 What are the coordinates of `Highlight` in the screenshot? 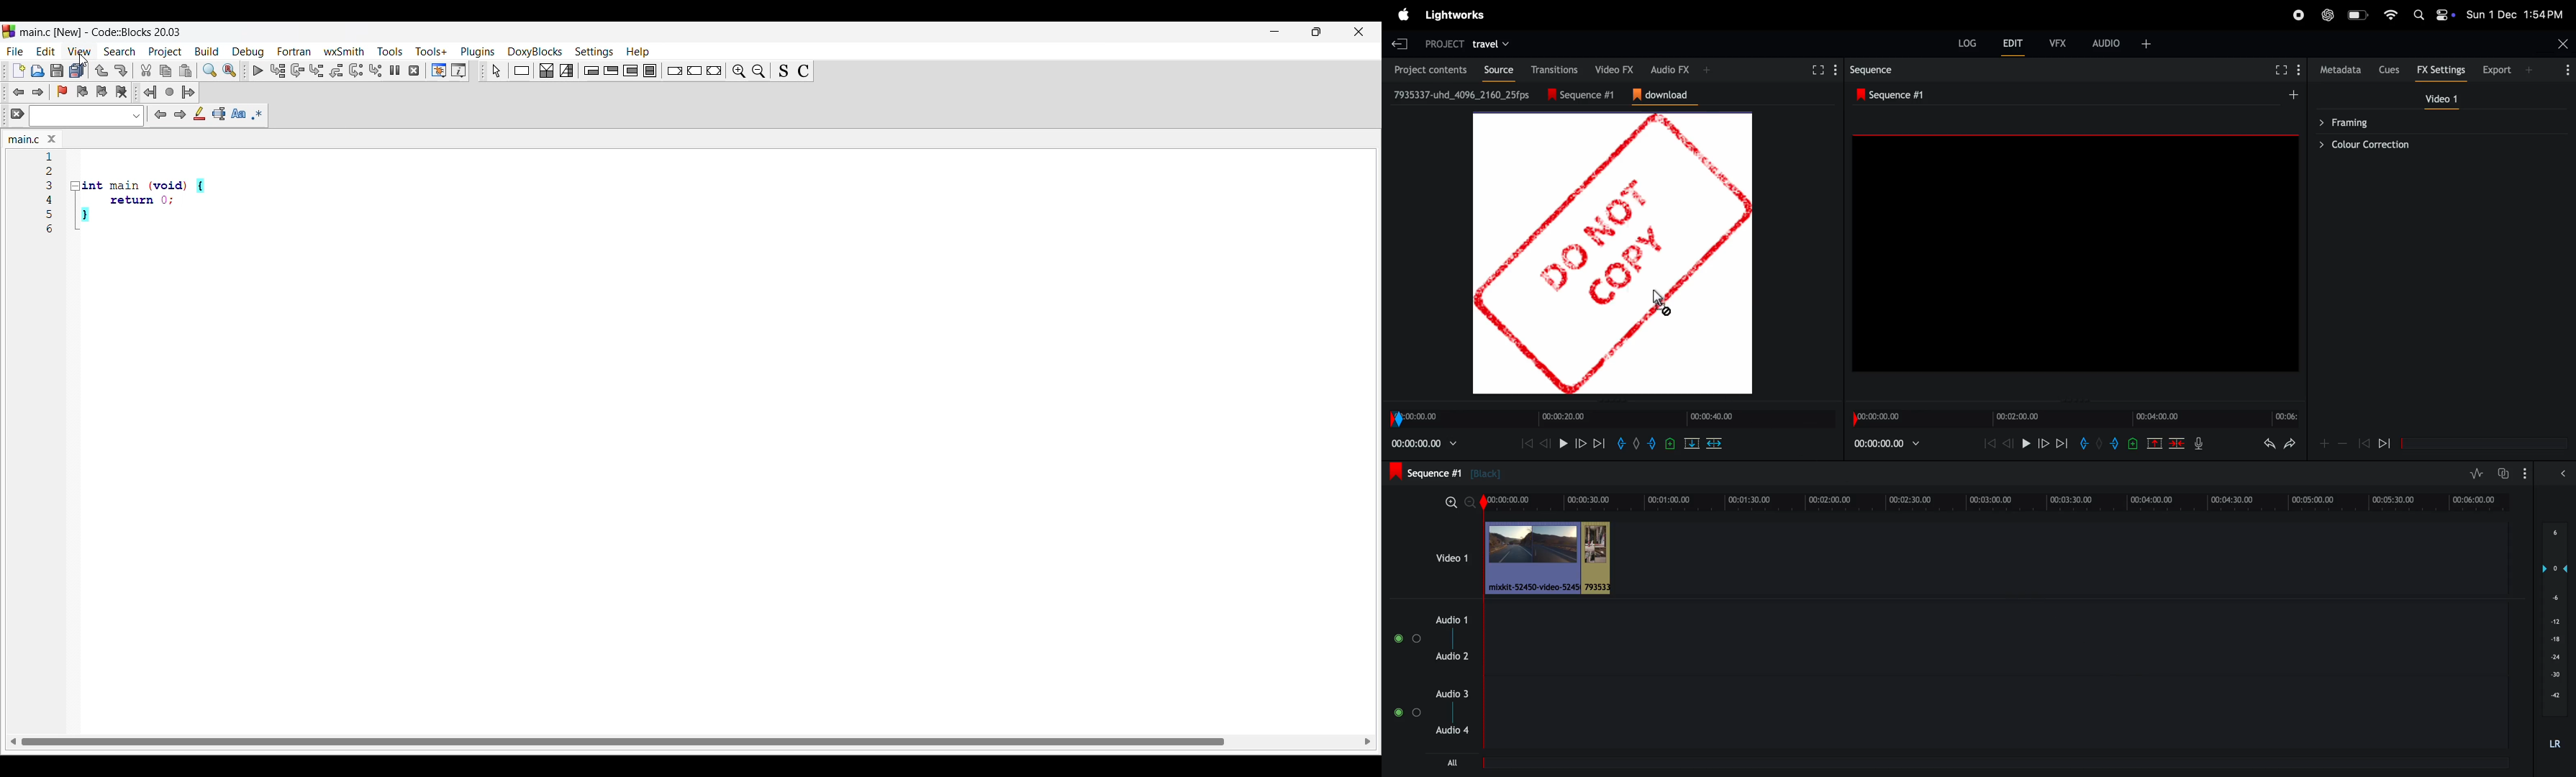 It's located at (199, 113).